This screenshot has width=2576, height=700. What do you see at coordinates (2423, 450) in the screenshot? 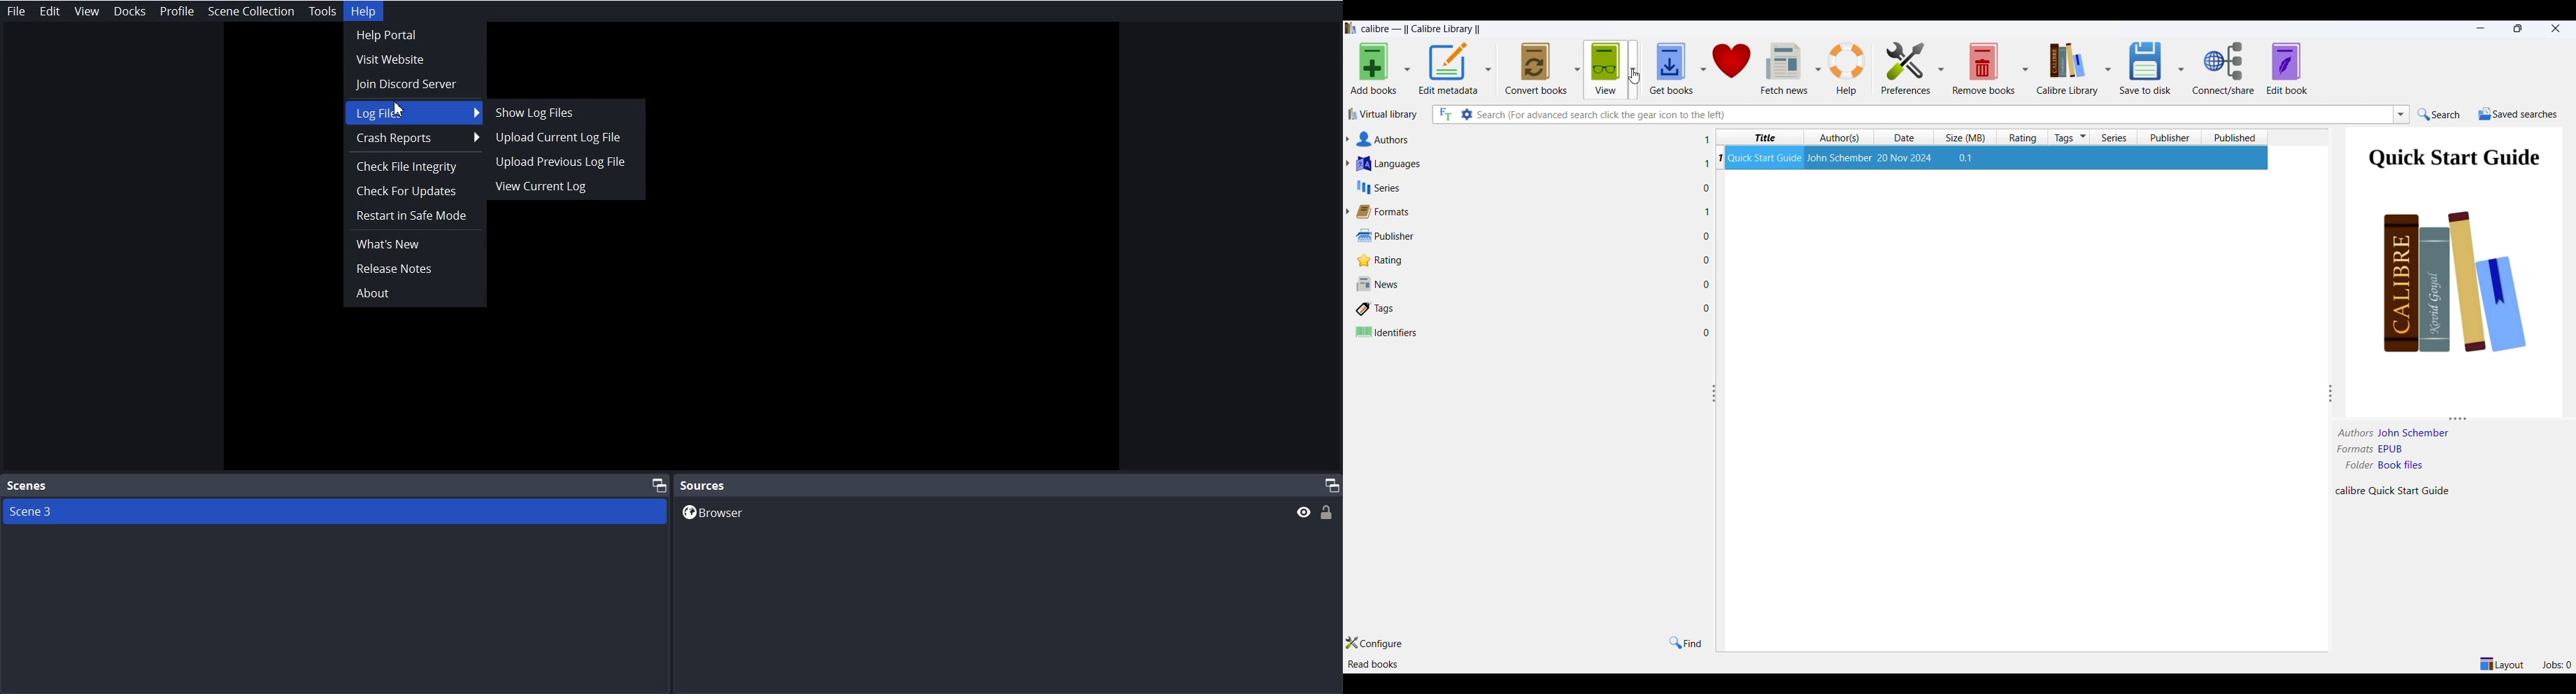
I see `EPUB` at bounding box center [2423, 450].